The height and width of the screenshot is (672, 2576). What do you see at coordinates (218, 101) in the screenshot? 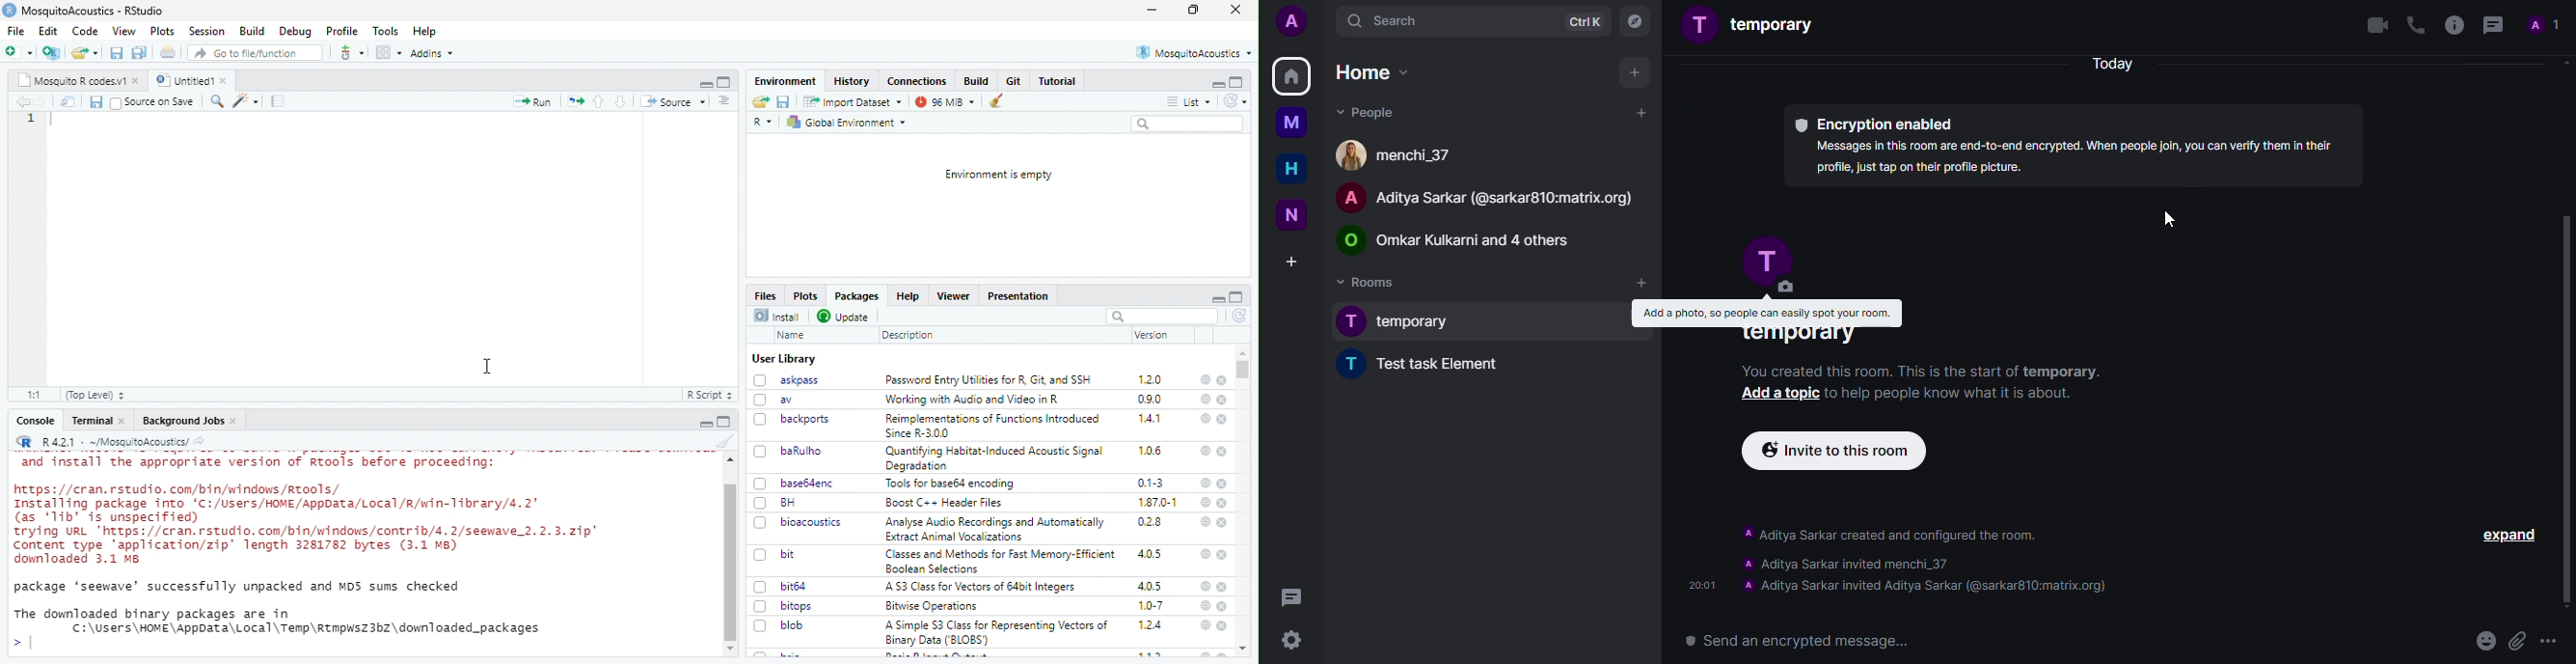
I see `find` at bounding box center [218, 101].